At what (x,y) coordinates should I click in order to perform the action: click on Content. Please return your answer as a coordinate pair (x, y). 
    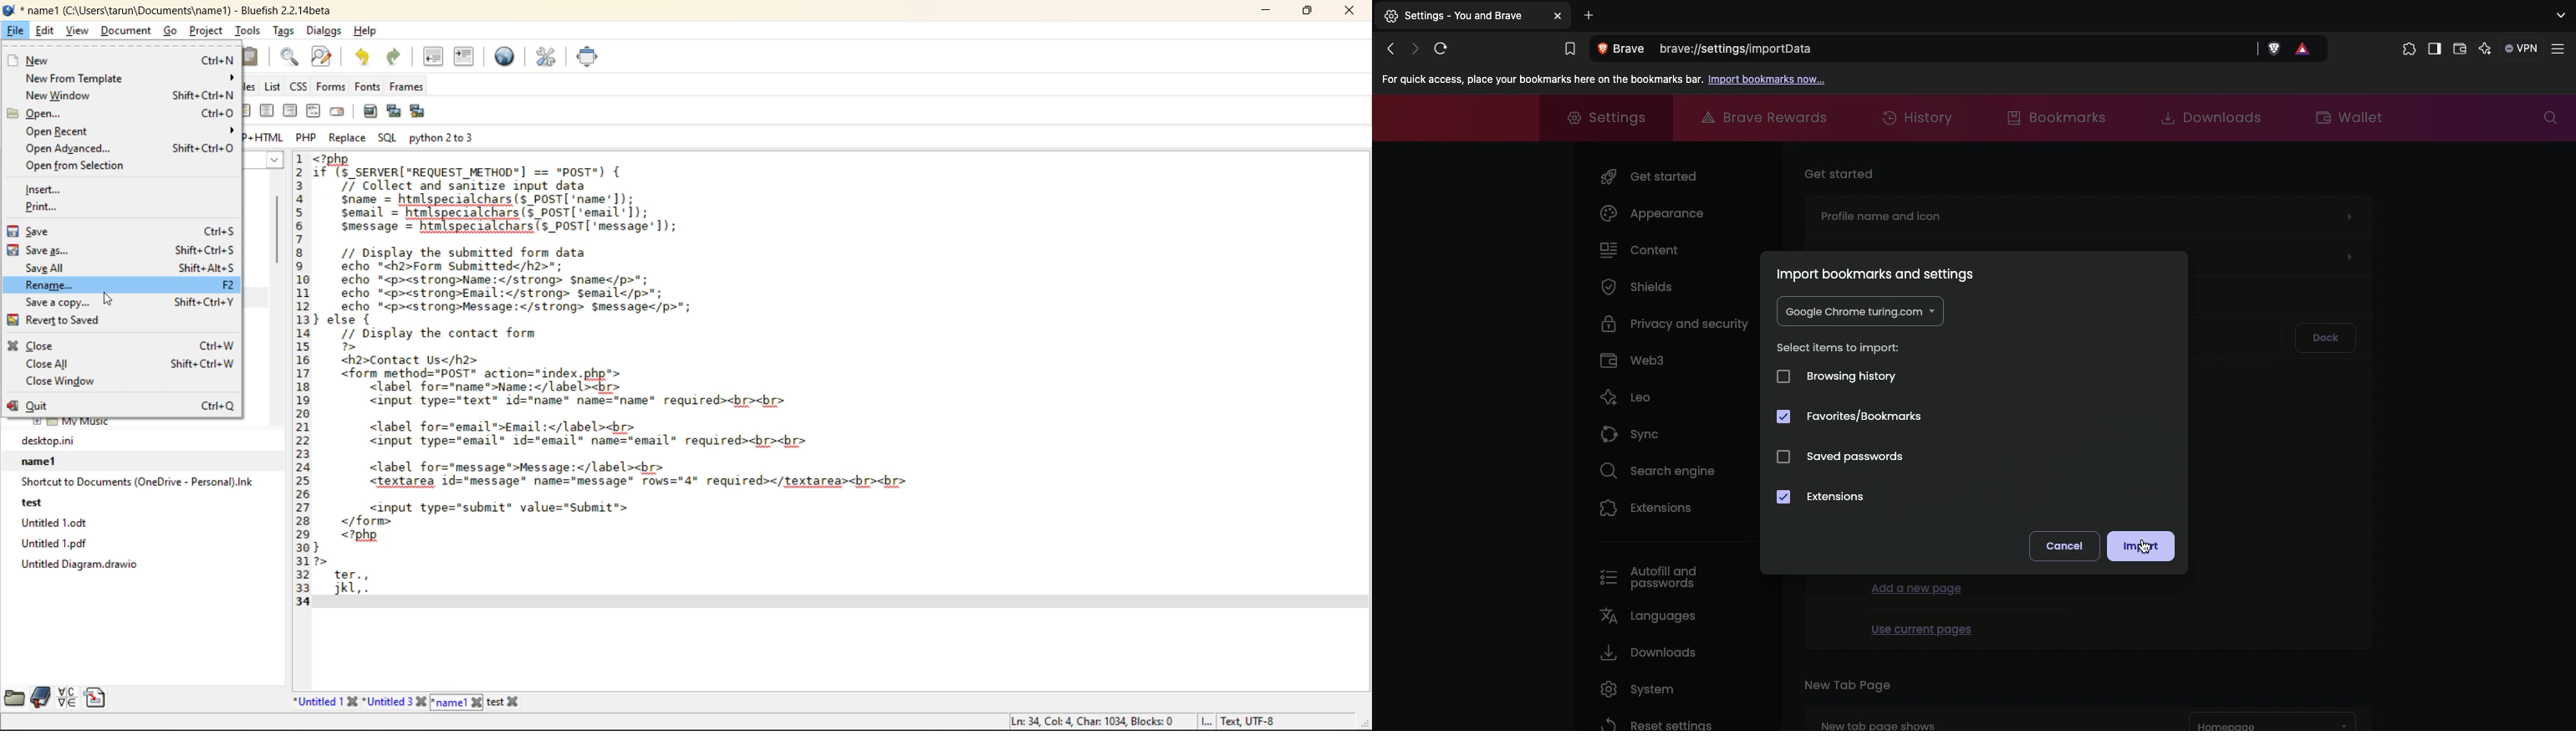
    Looking at the image, I should click on (1640, 248).